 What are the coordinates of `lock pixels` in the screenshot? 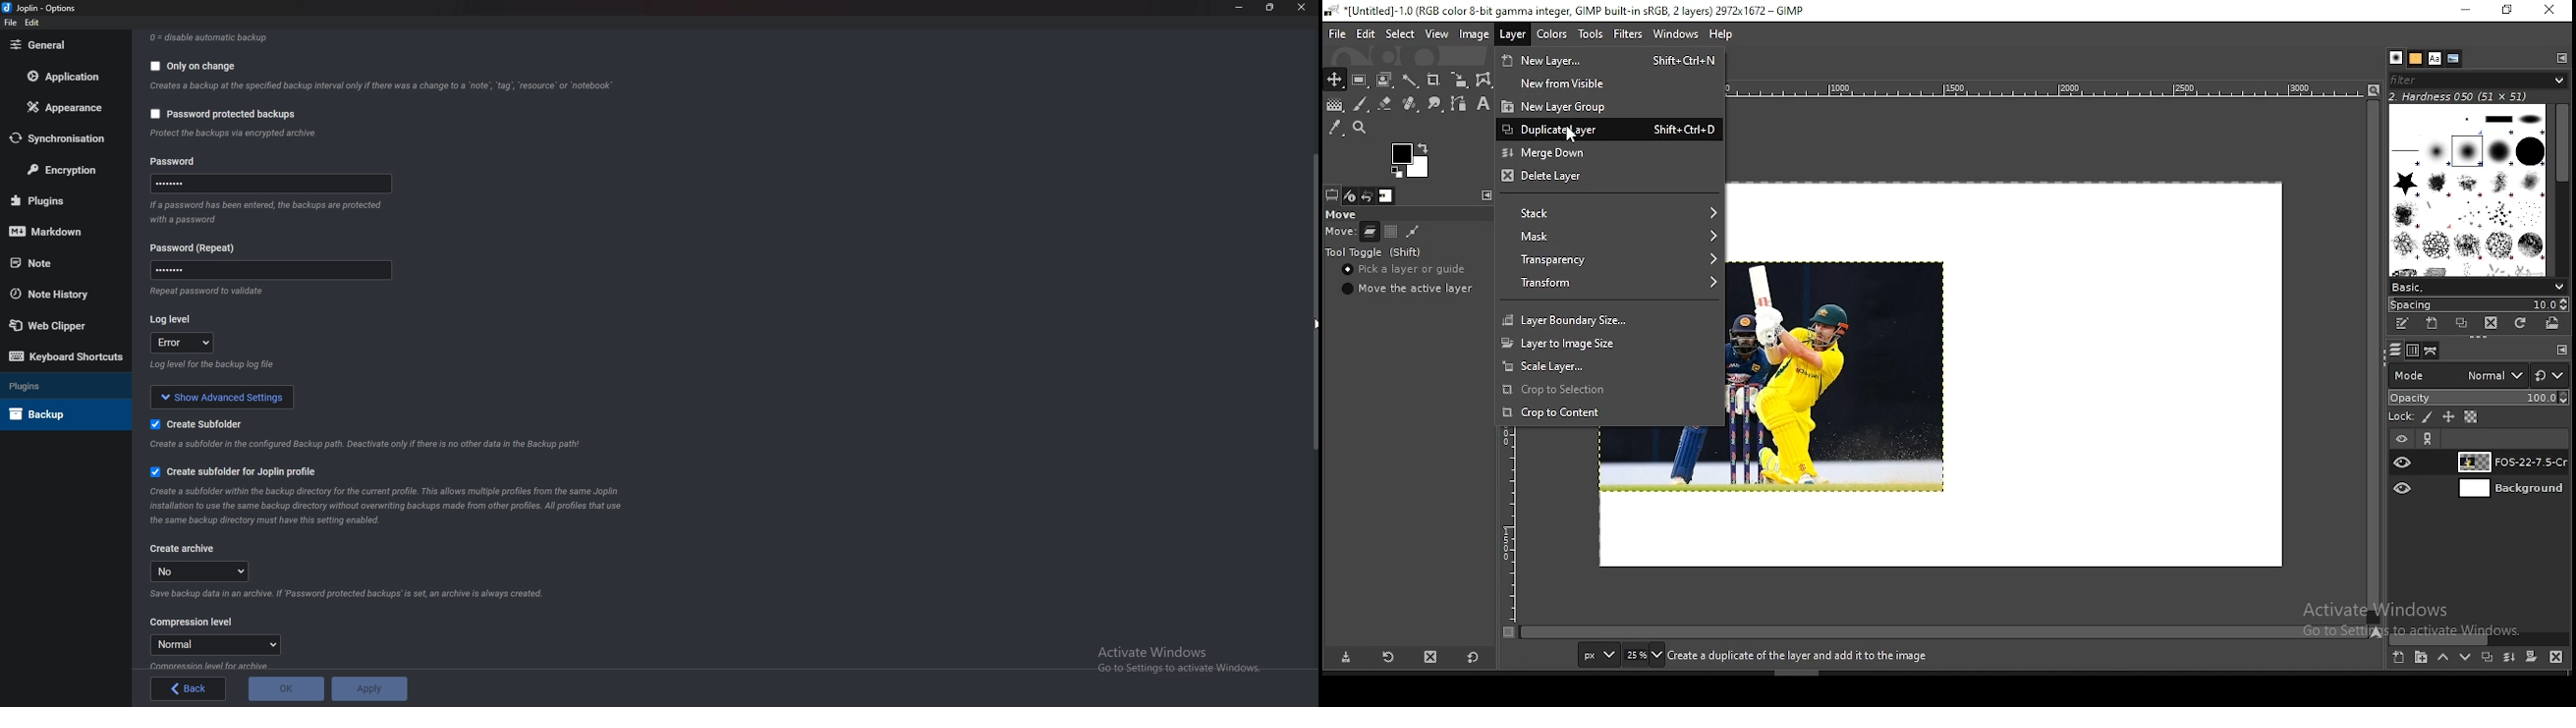 It's located at (2429, 419).